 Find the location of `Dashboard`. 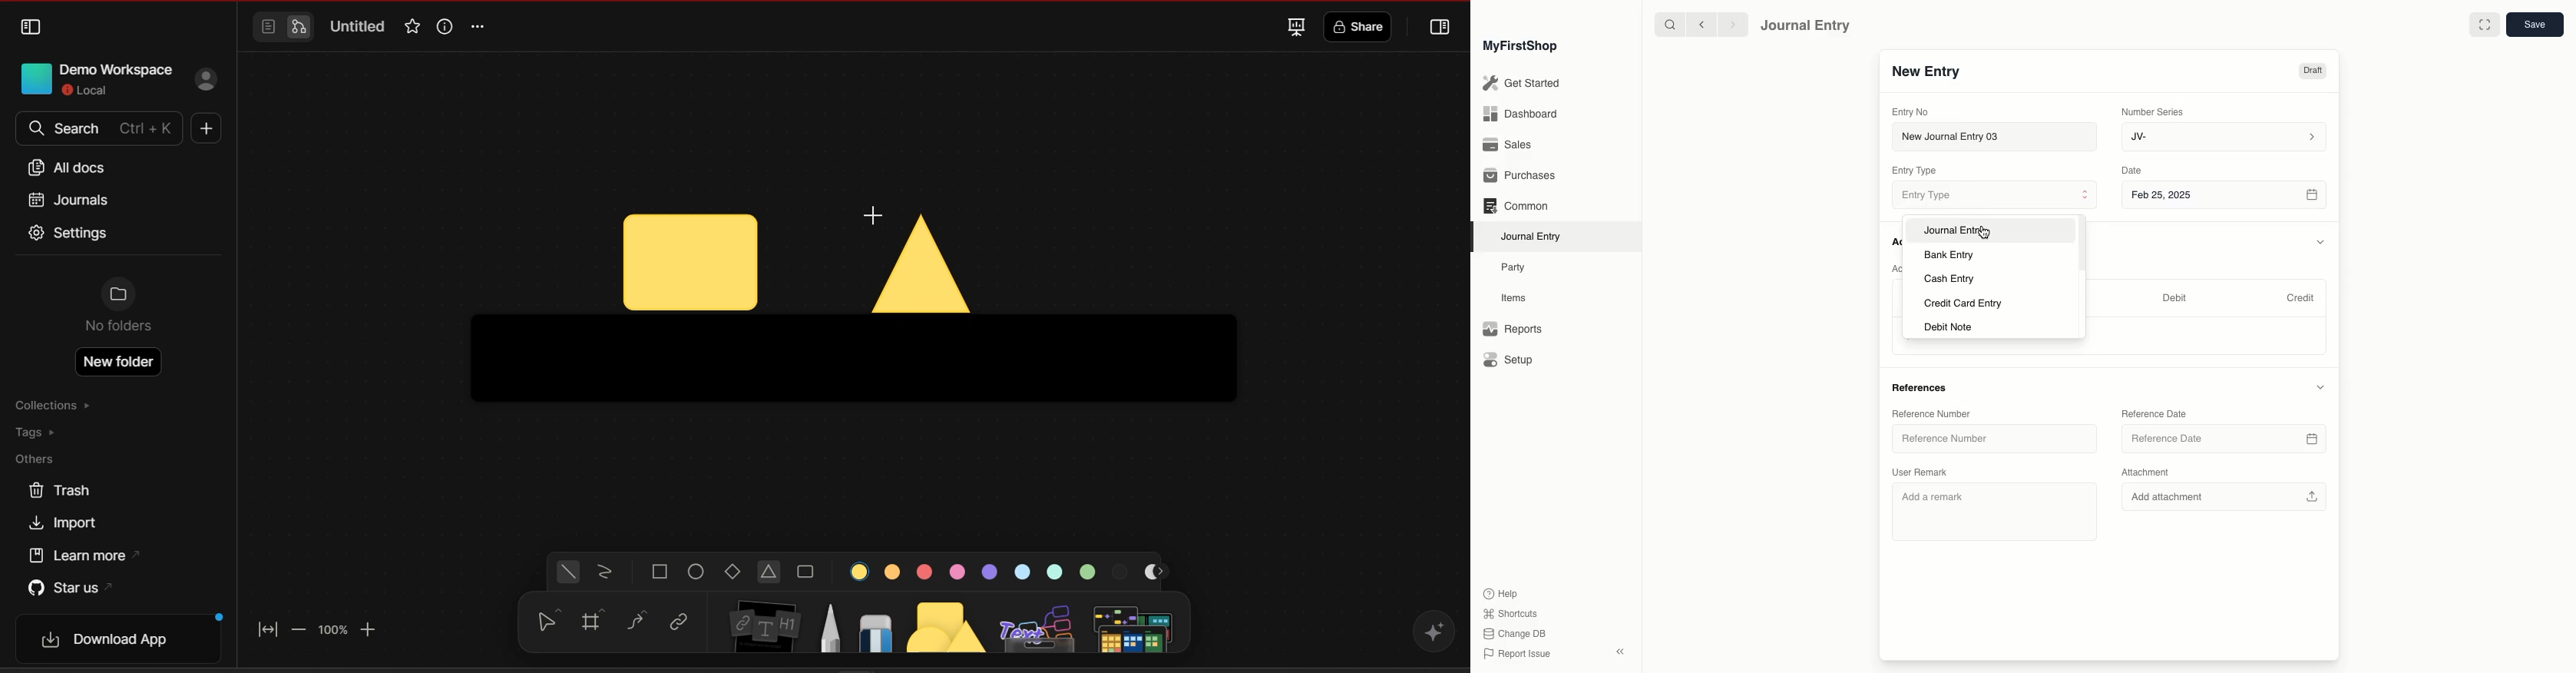

Dashboard is located at coordinates (1519, 113).